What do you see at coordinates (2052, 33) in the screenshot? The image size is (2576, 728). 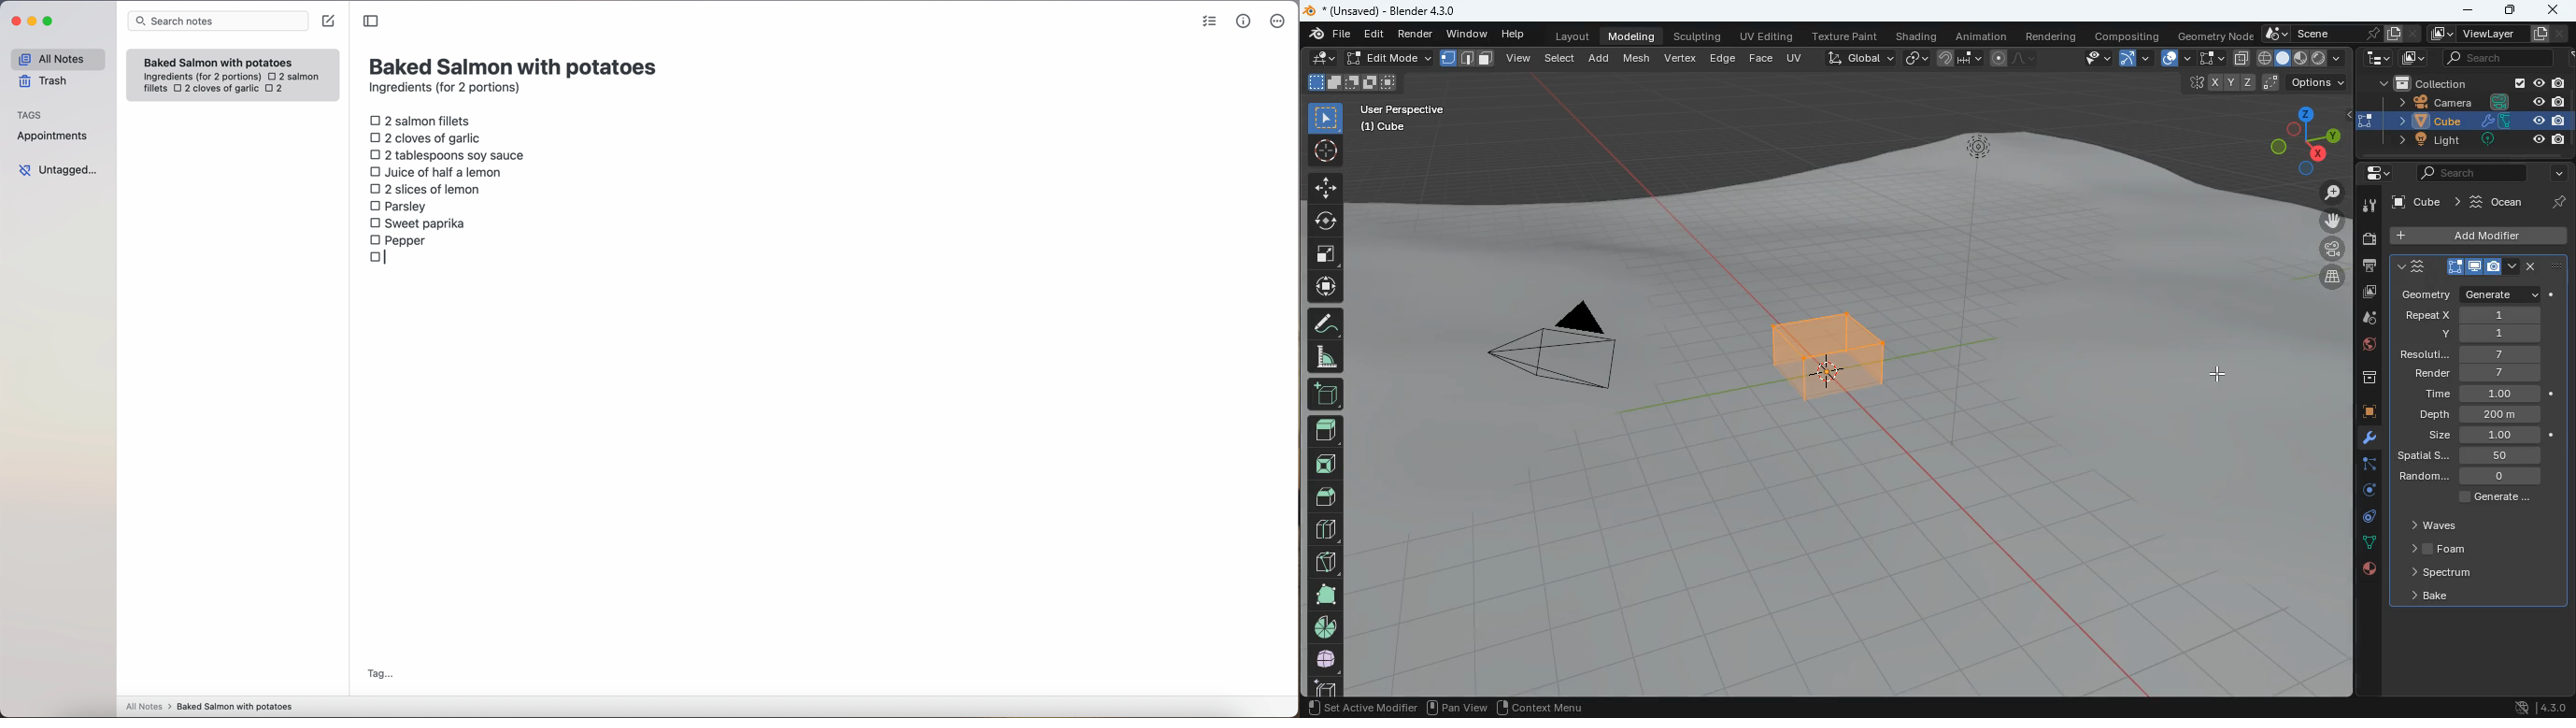 I see `rendering` at bounding box center [2052, 33].